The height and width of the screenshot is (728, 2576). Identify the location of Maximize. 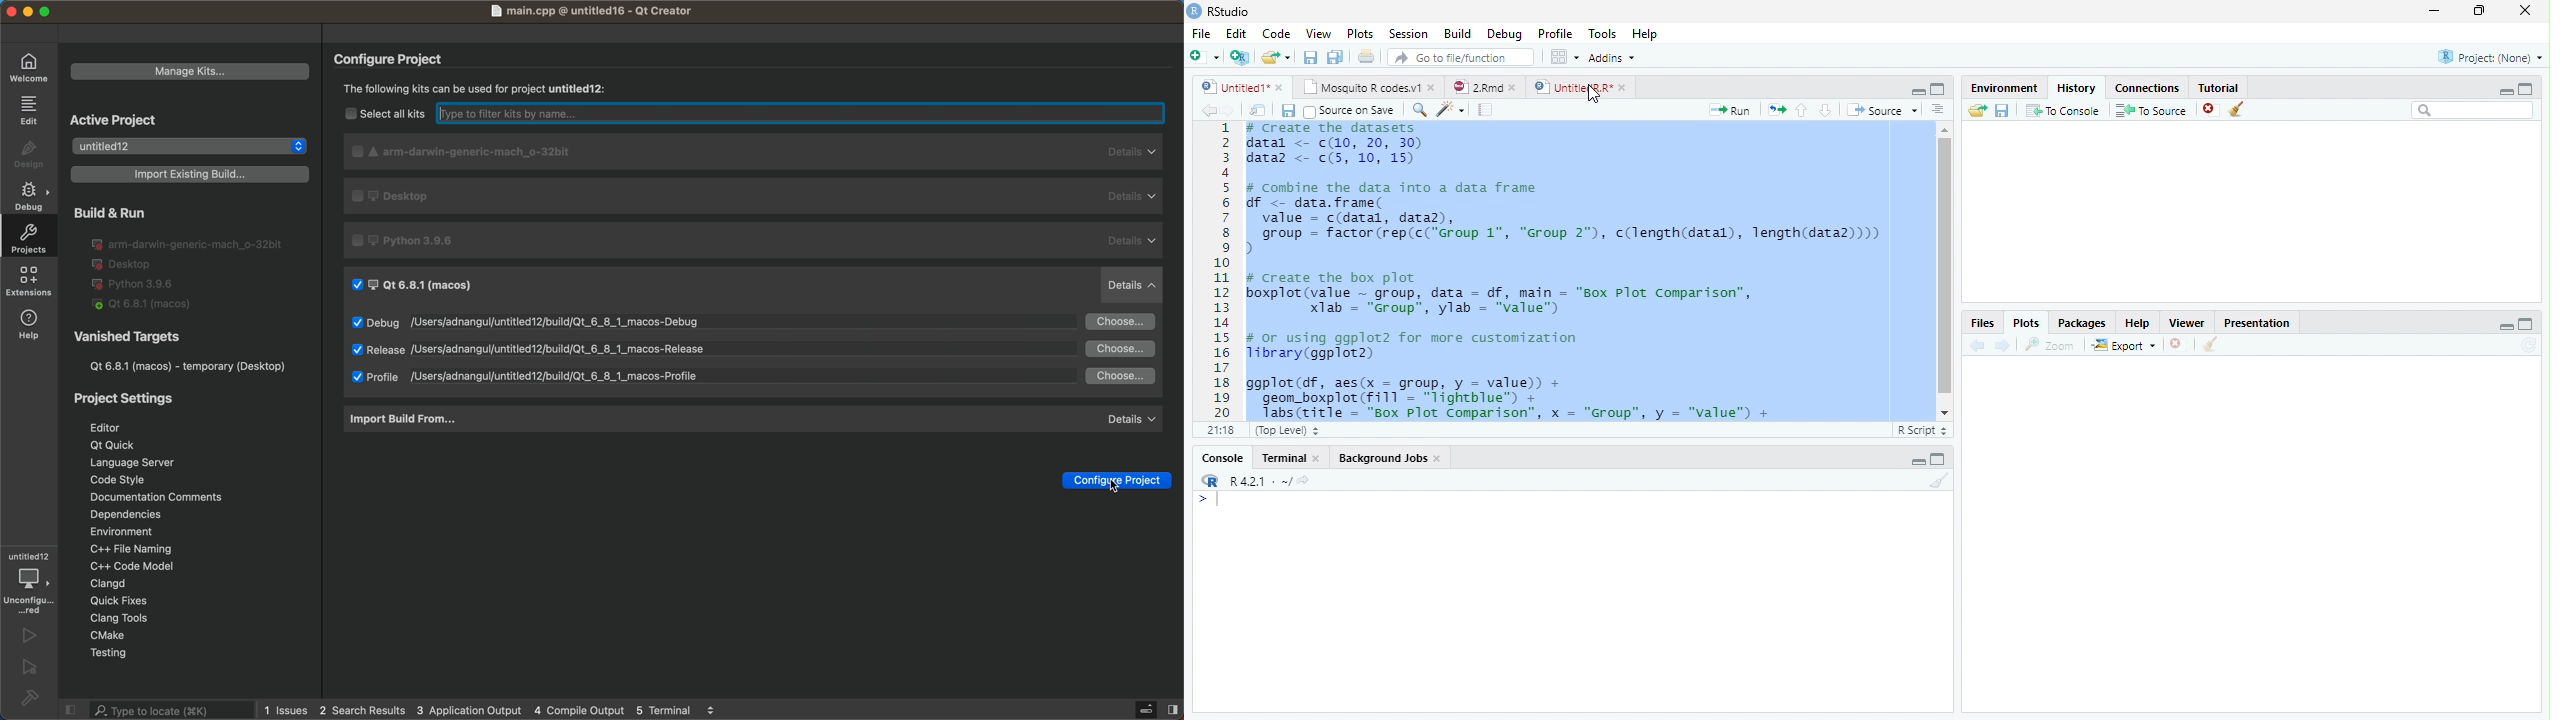
(2526, 89).